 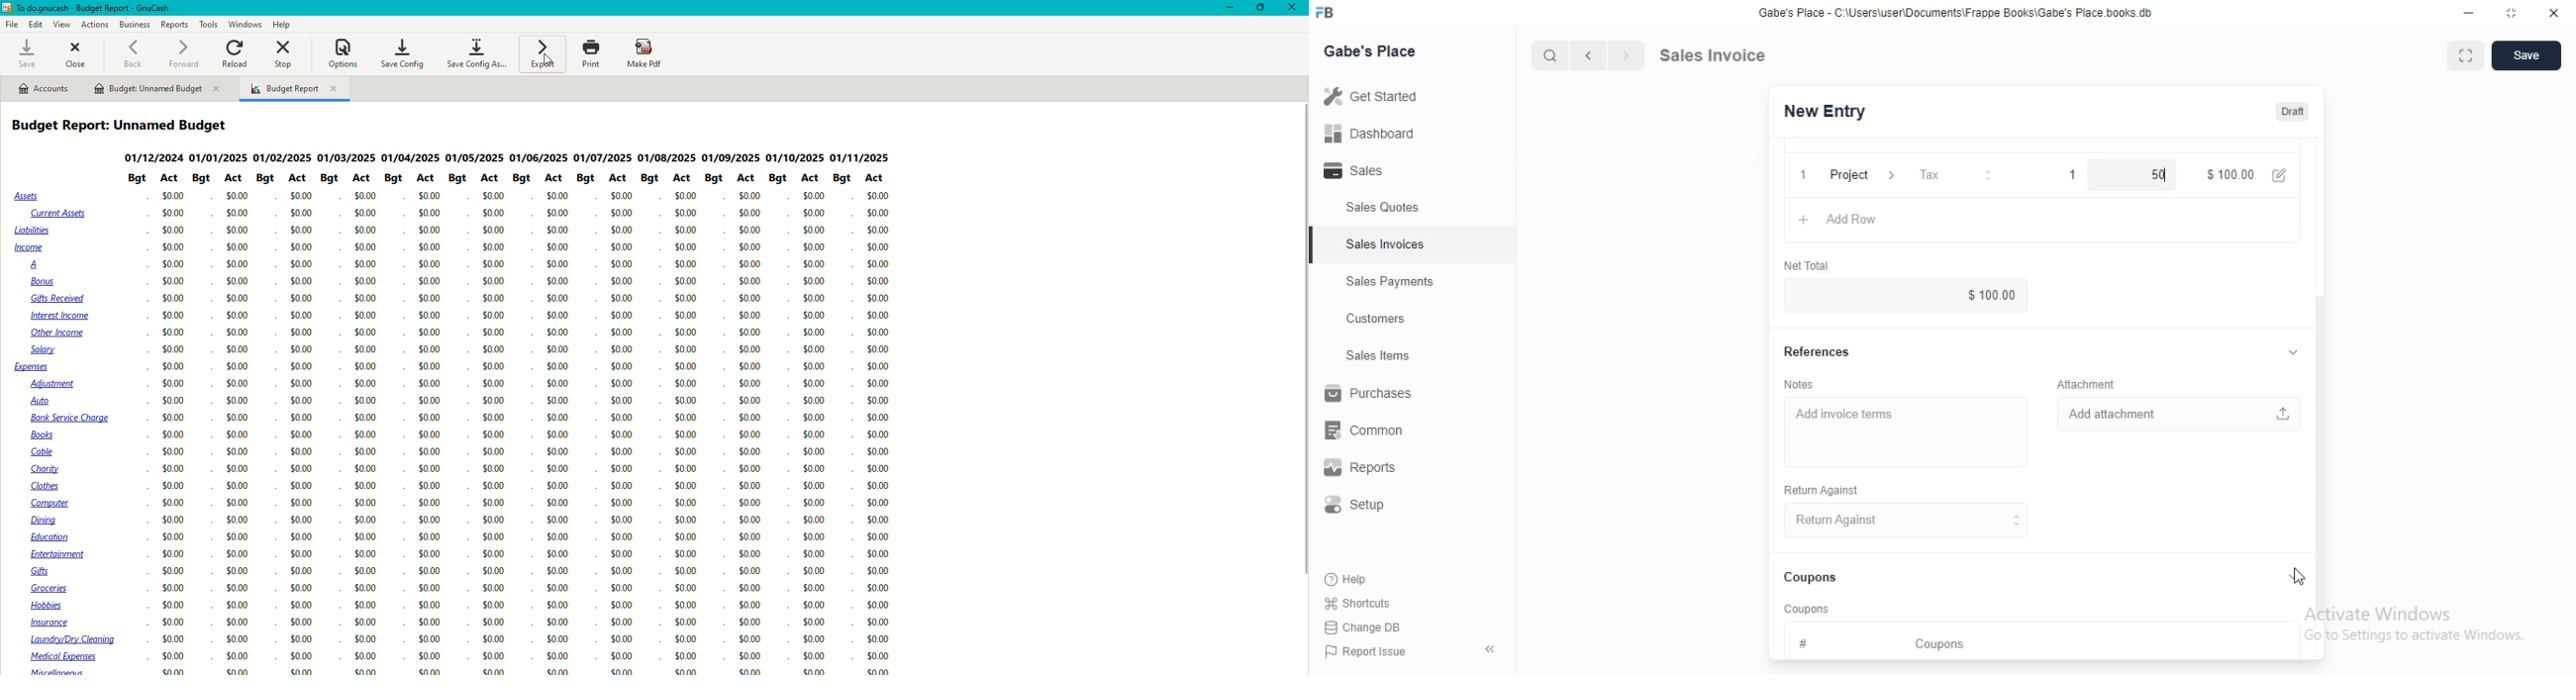 What do you see at coordinates (1492, 649) in the screenshot?
I see `collapse` at bounding box center [1492, 649].